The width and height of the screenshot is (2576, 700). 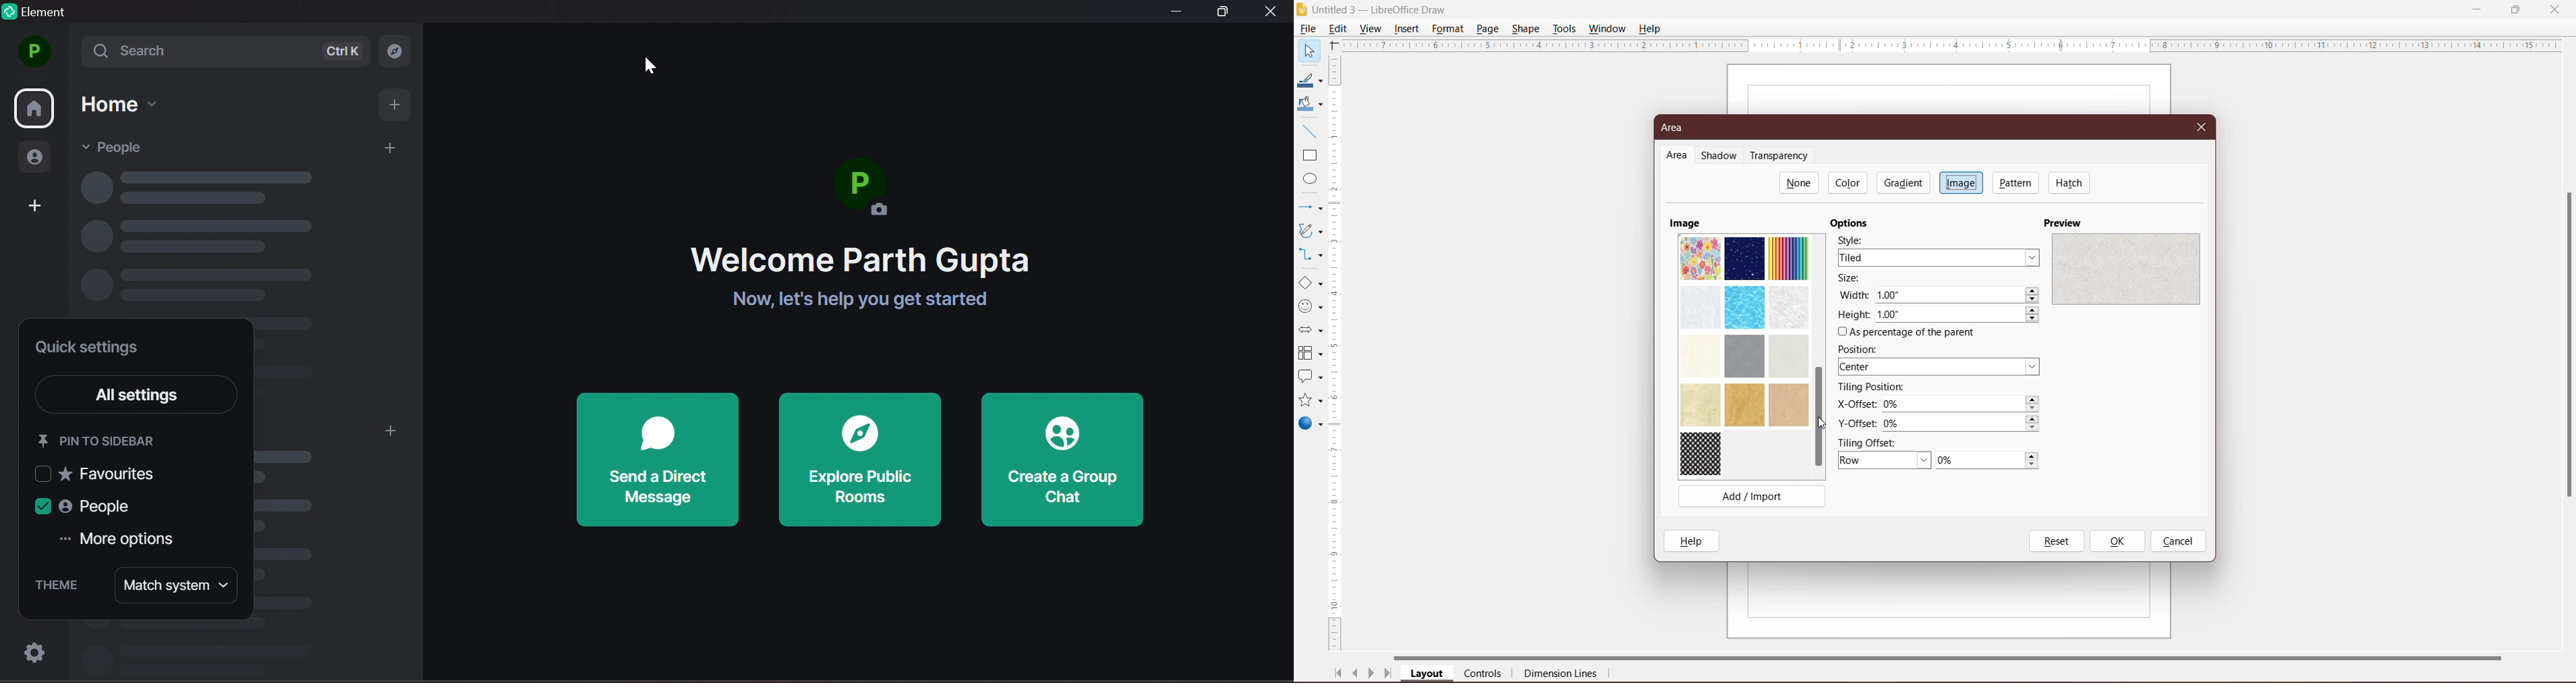 I want to click on Pattern, so click(x=2016, y=182).